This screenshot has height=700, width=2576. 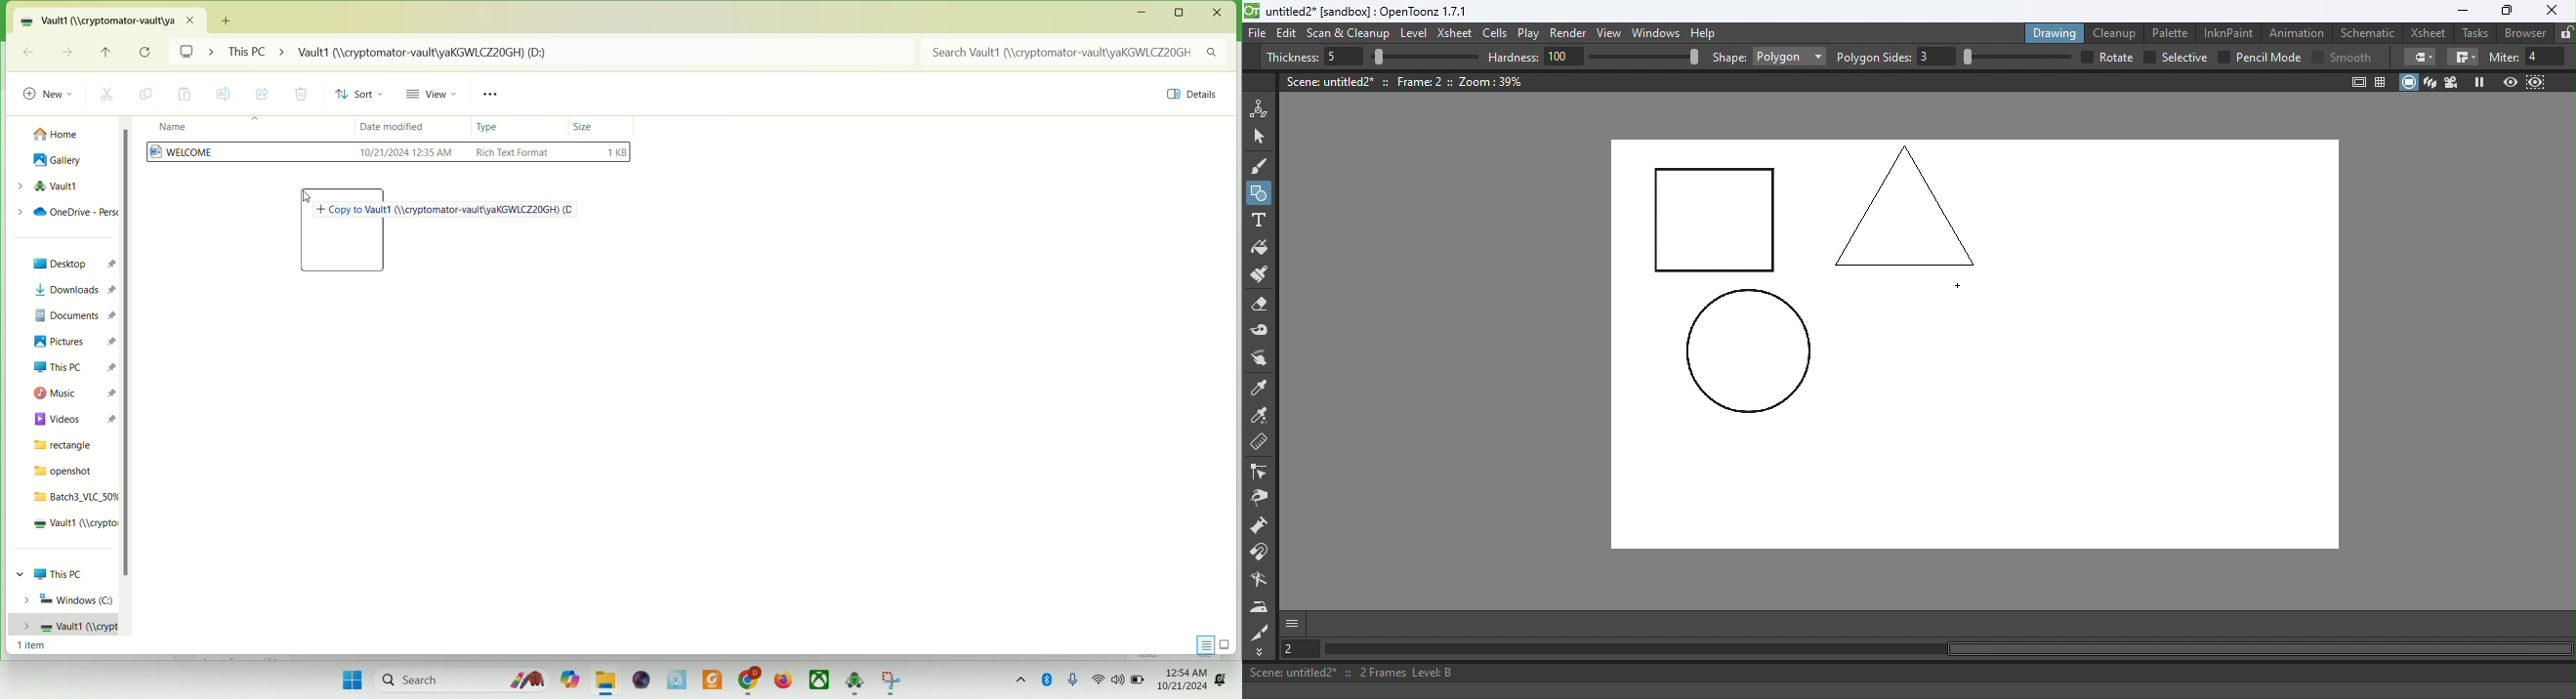 I want to click on notification, so click(x=1226, y=677).